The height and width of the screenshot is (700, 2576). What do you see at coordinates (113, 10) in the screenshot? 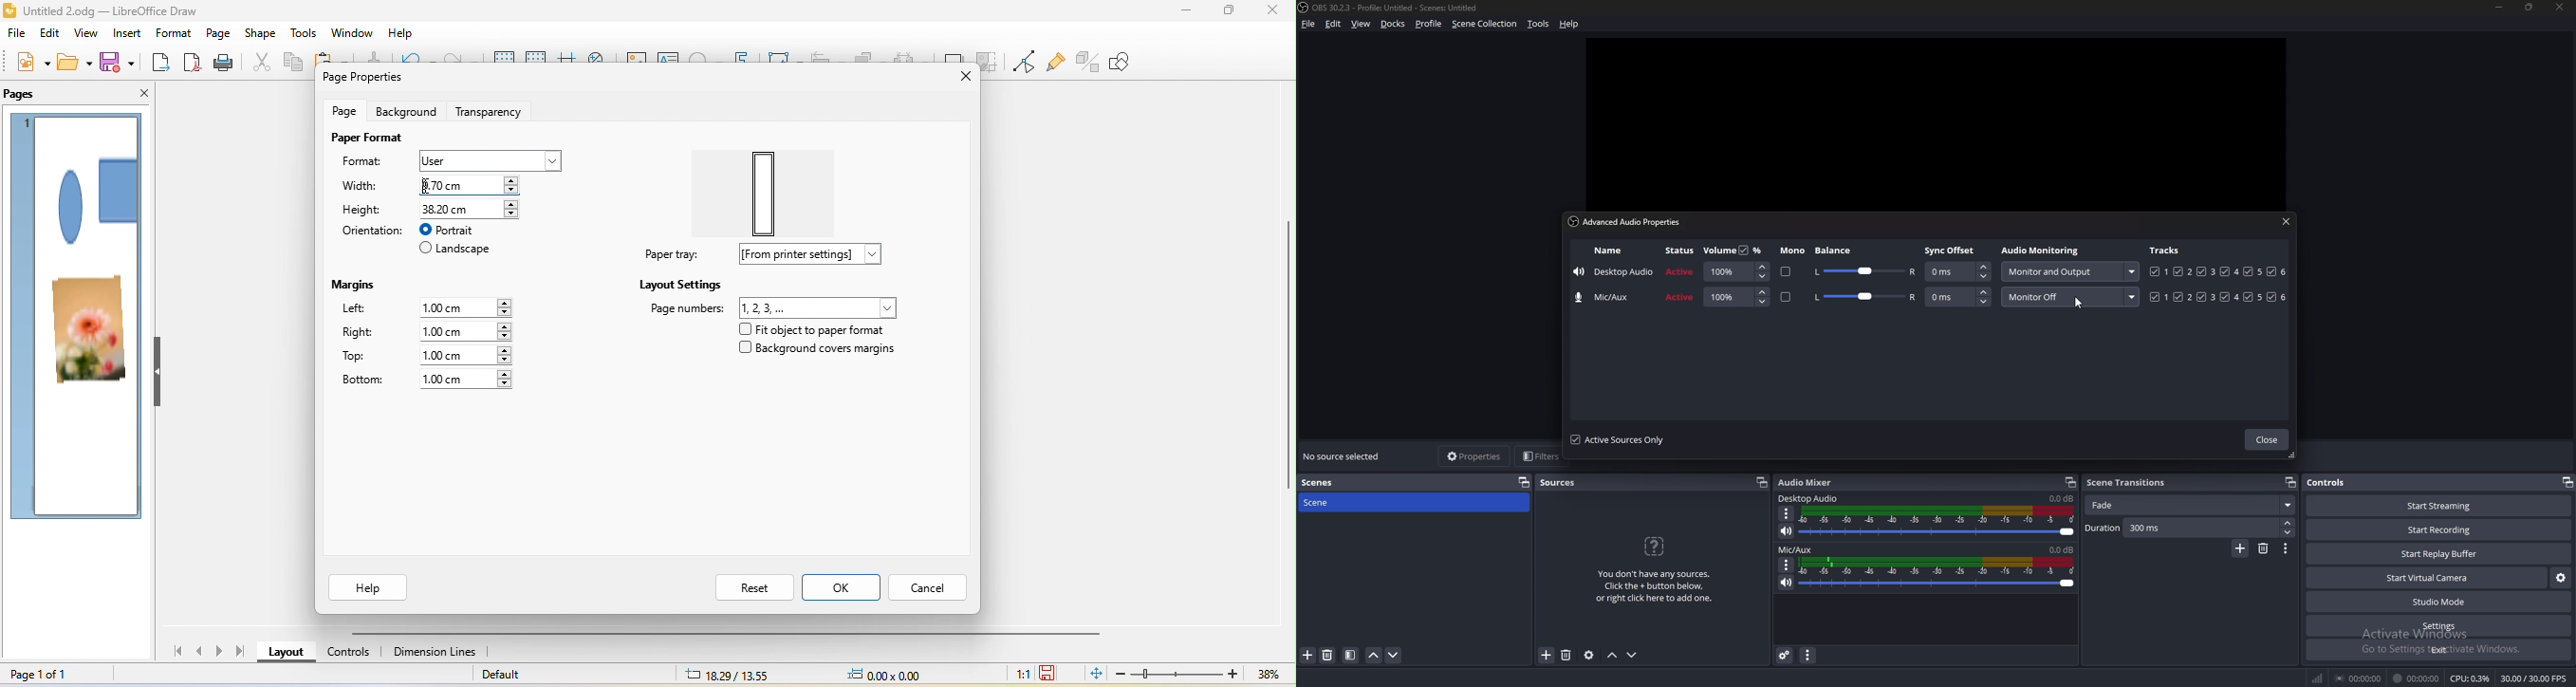
I see `Untitled 2.odg - LibreOffice Draw` at bounding box center [113, 10].